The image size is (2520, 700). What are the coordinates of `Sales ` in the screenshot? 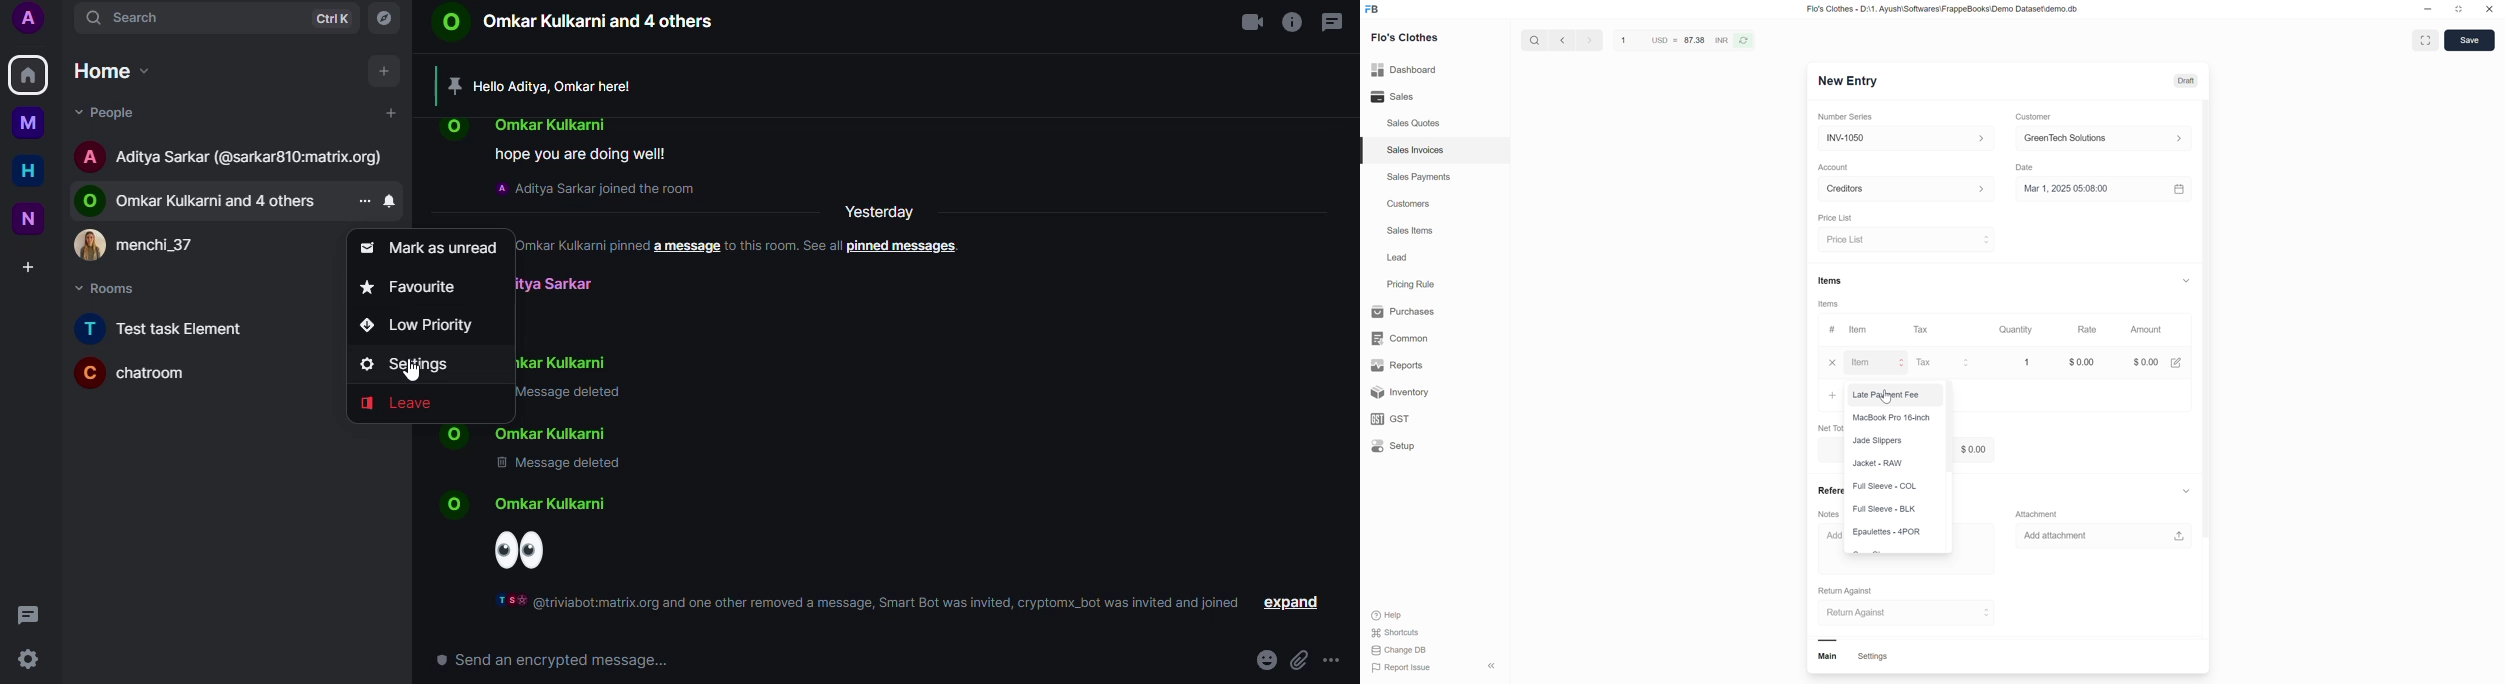 It's located at (1412, 97).